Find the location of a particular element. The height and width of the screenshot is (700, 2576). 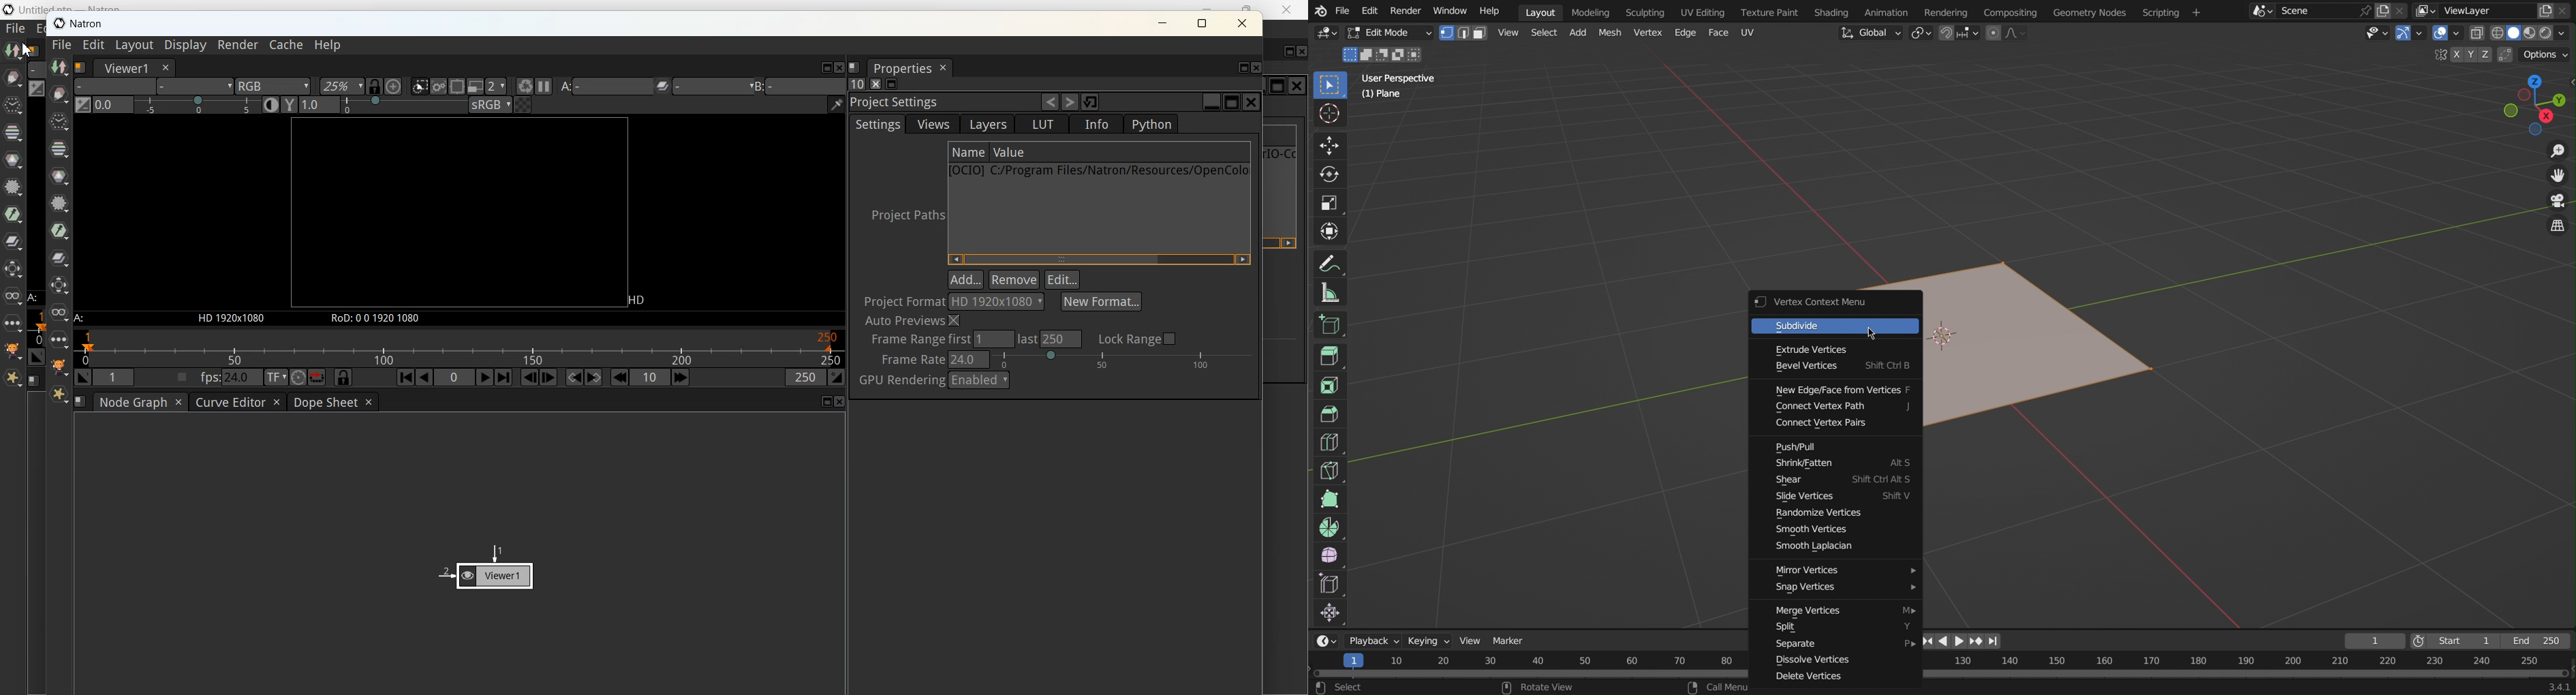

Show Gizmo is located at coordinates (2410, 35).